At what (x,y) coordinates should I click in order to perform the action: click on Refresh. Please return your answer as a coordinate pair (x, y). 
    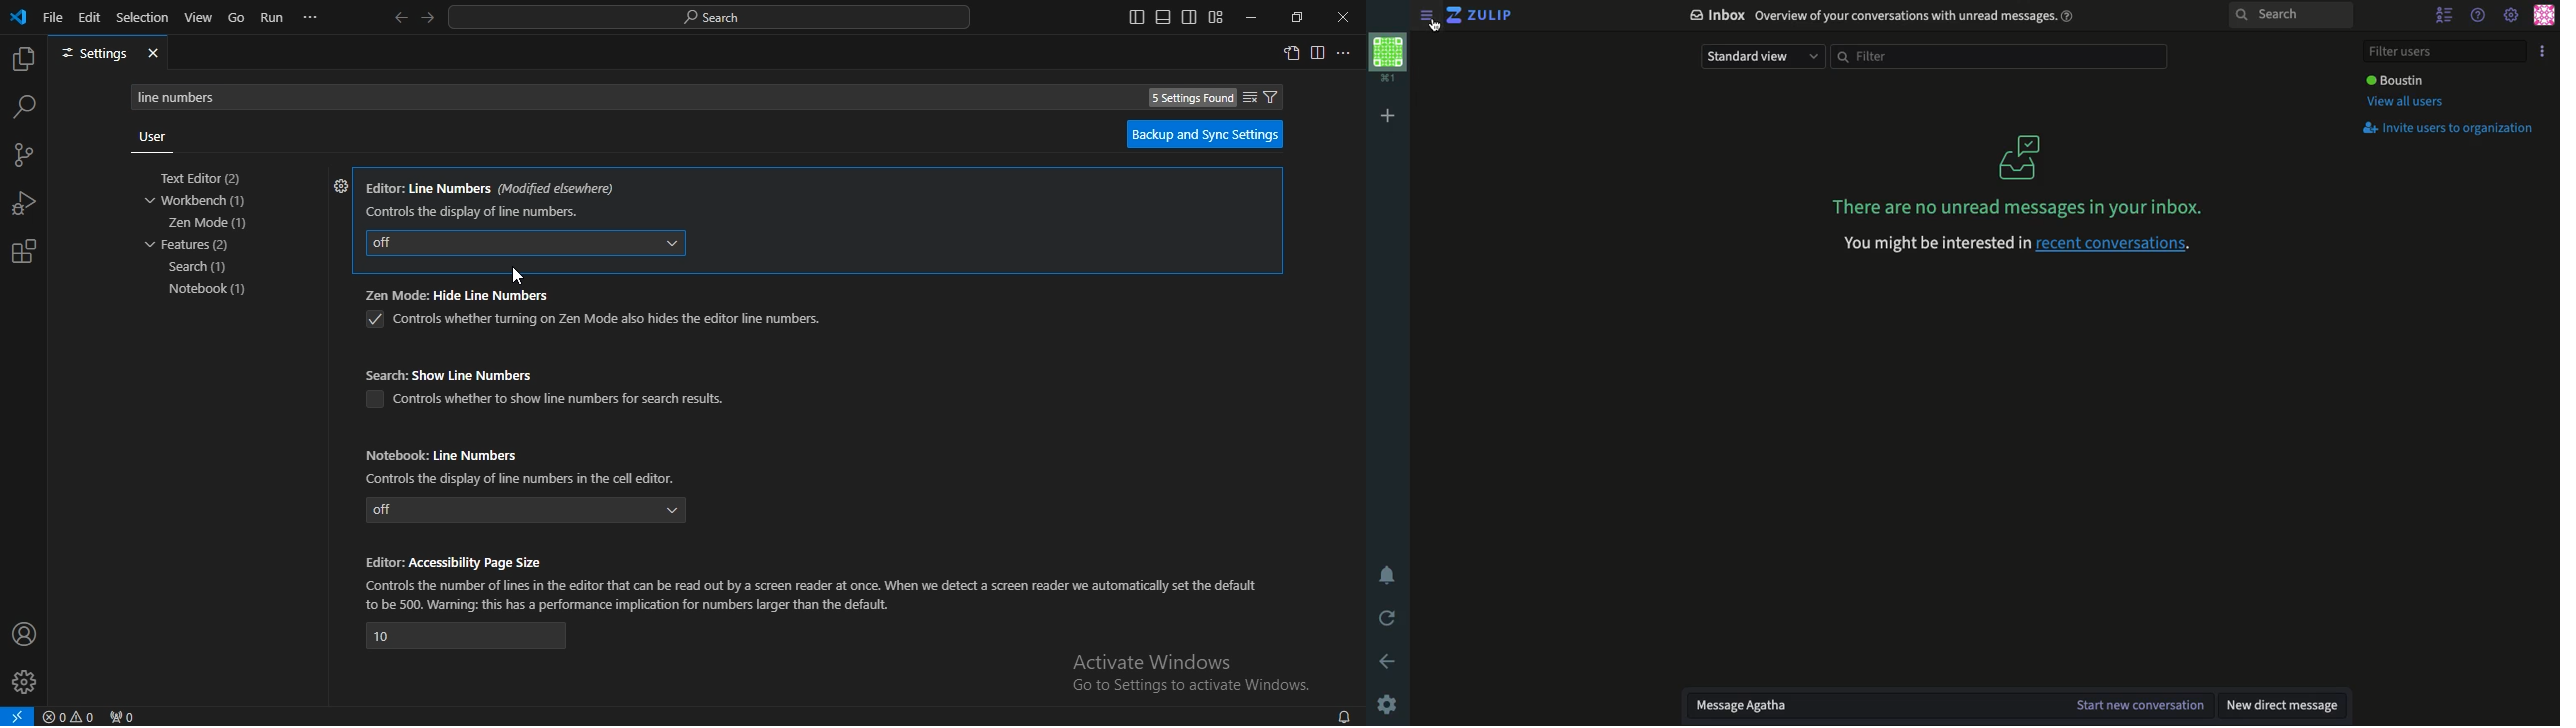
    Looking at the image, I should click on (1385, 620).